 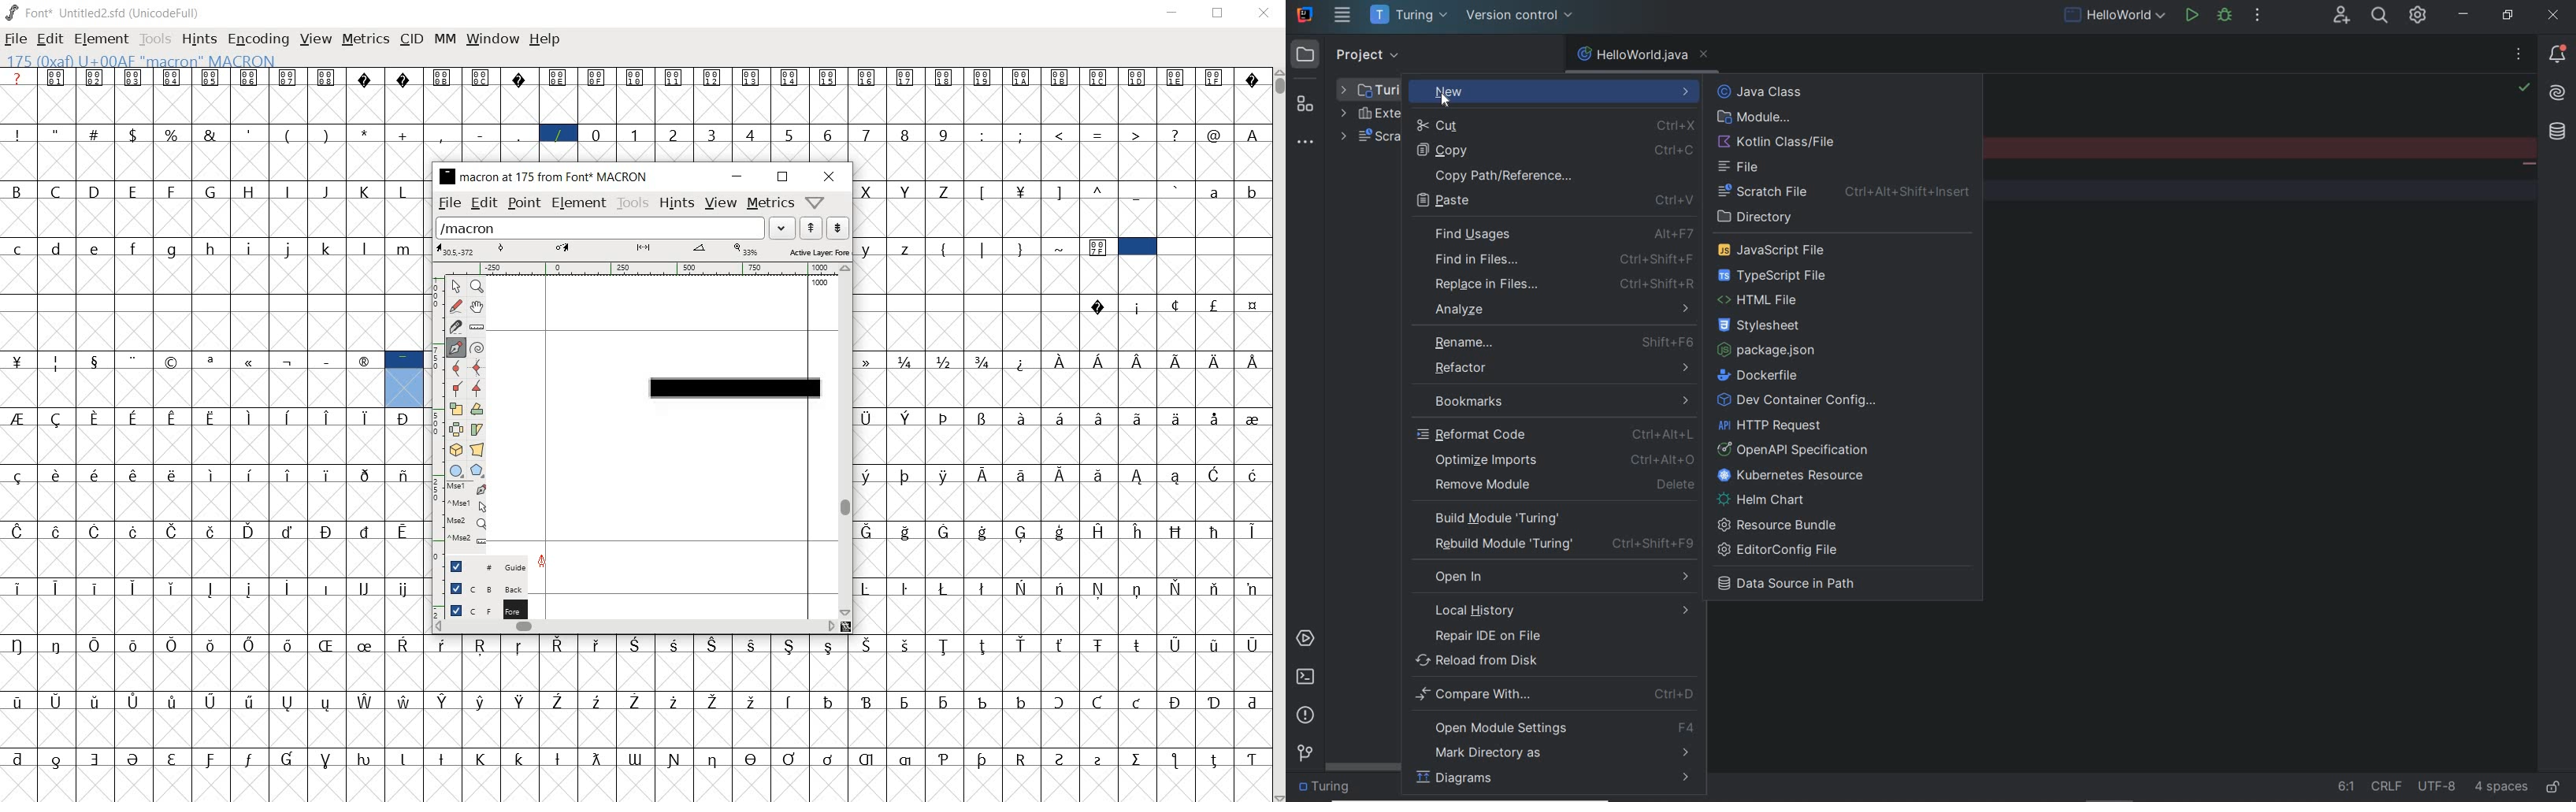 What do you see at coordinates (1023, 644) in the screenshot?
I see `Symbol` at bounding box center [1023, 644].